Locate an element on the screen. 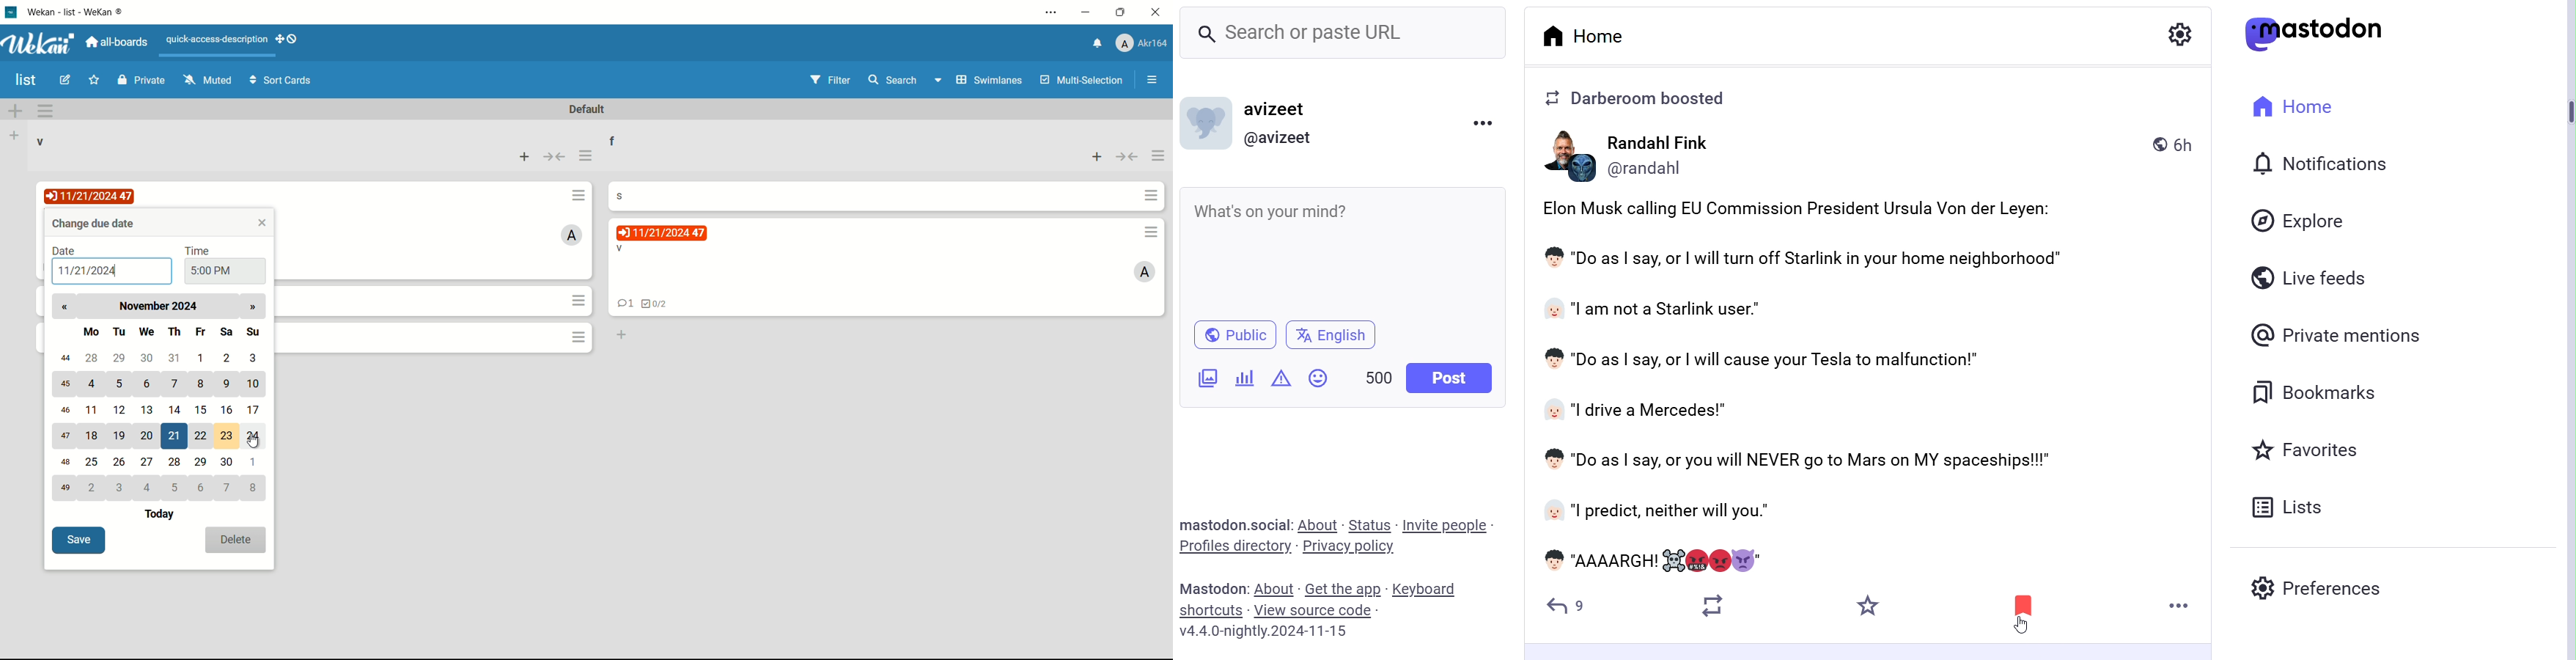 The image size is (2576, 672). Randahl Fink is located at coordinates (1675, 143).